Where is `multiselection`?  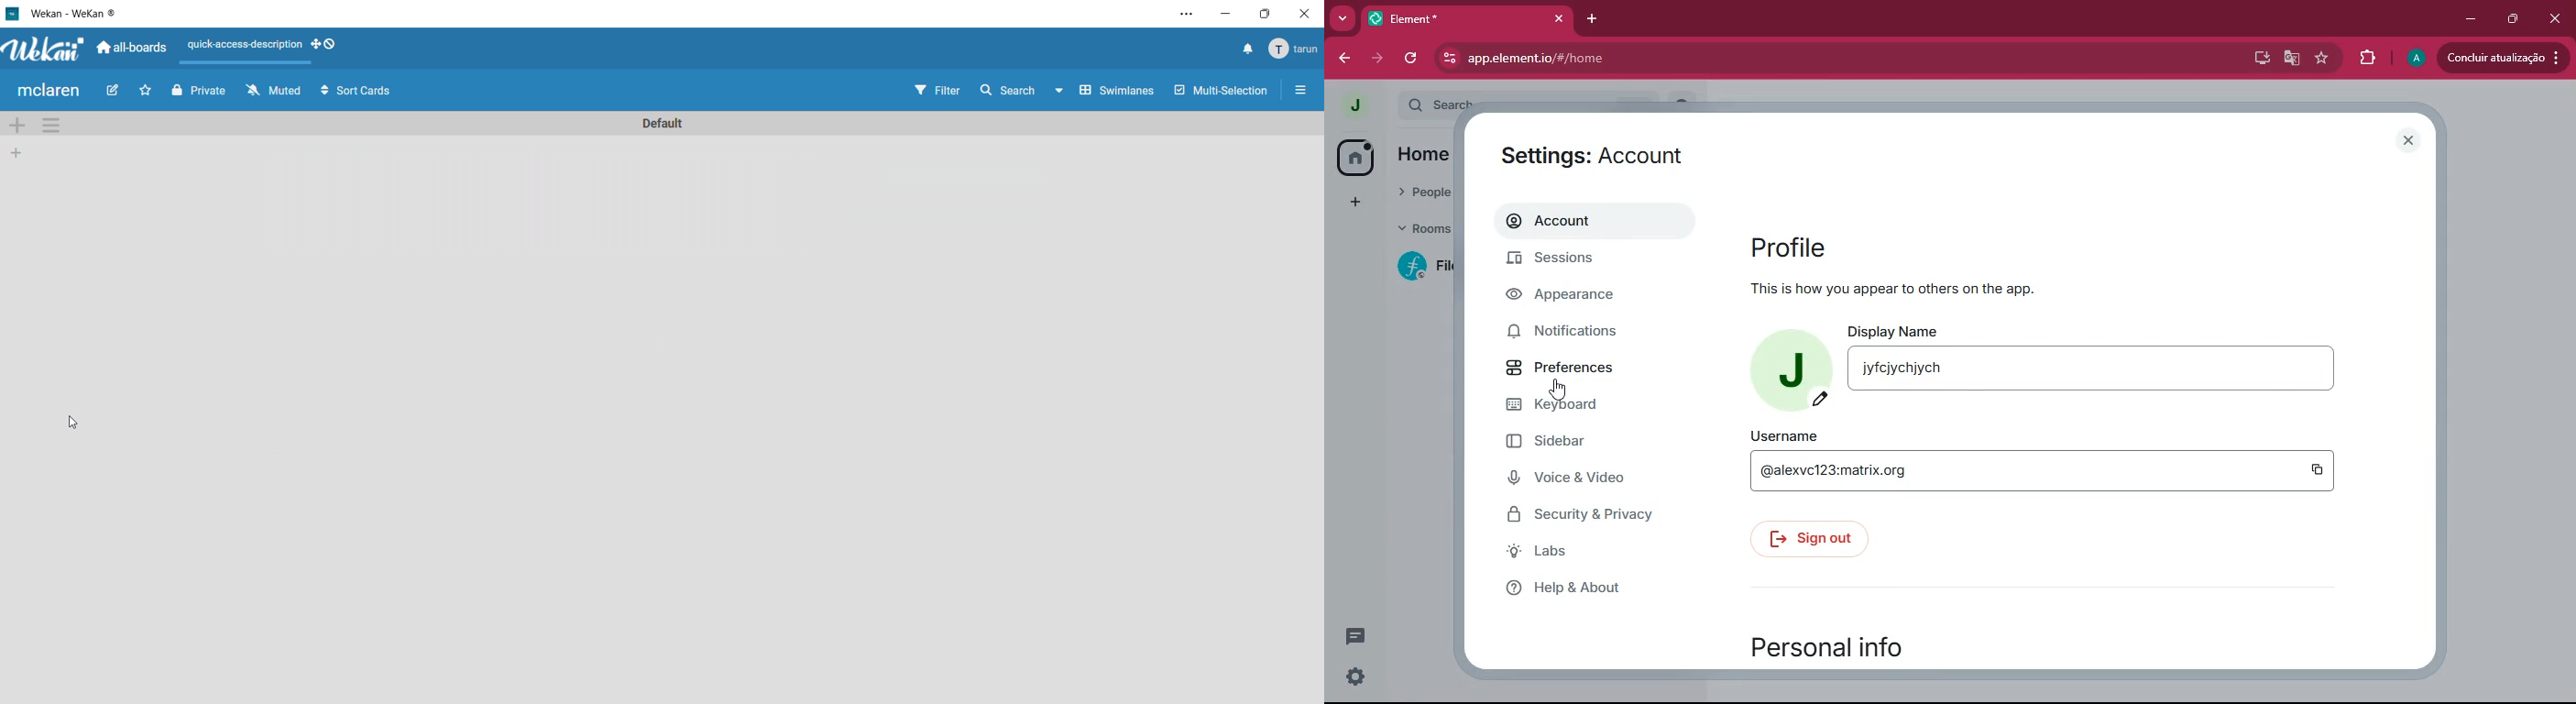
multiselection is located at coordinates (1223, 92).